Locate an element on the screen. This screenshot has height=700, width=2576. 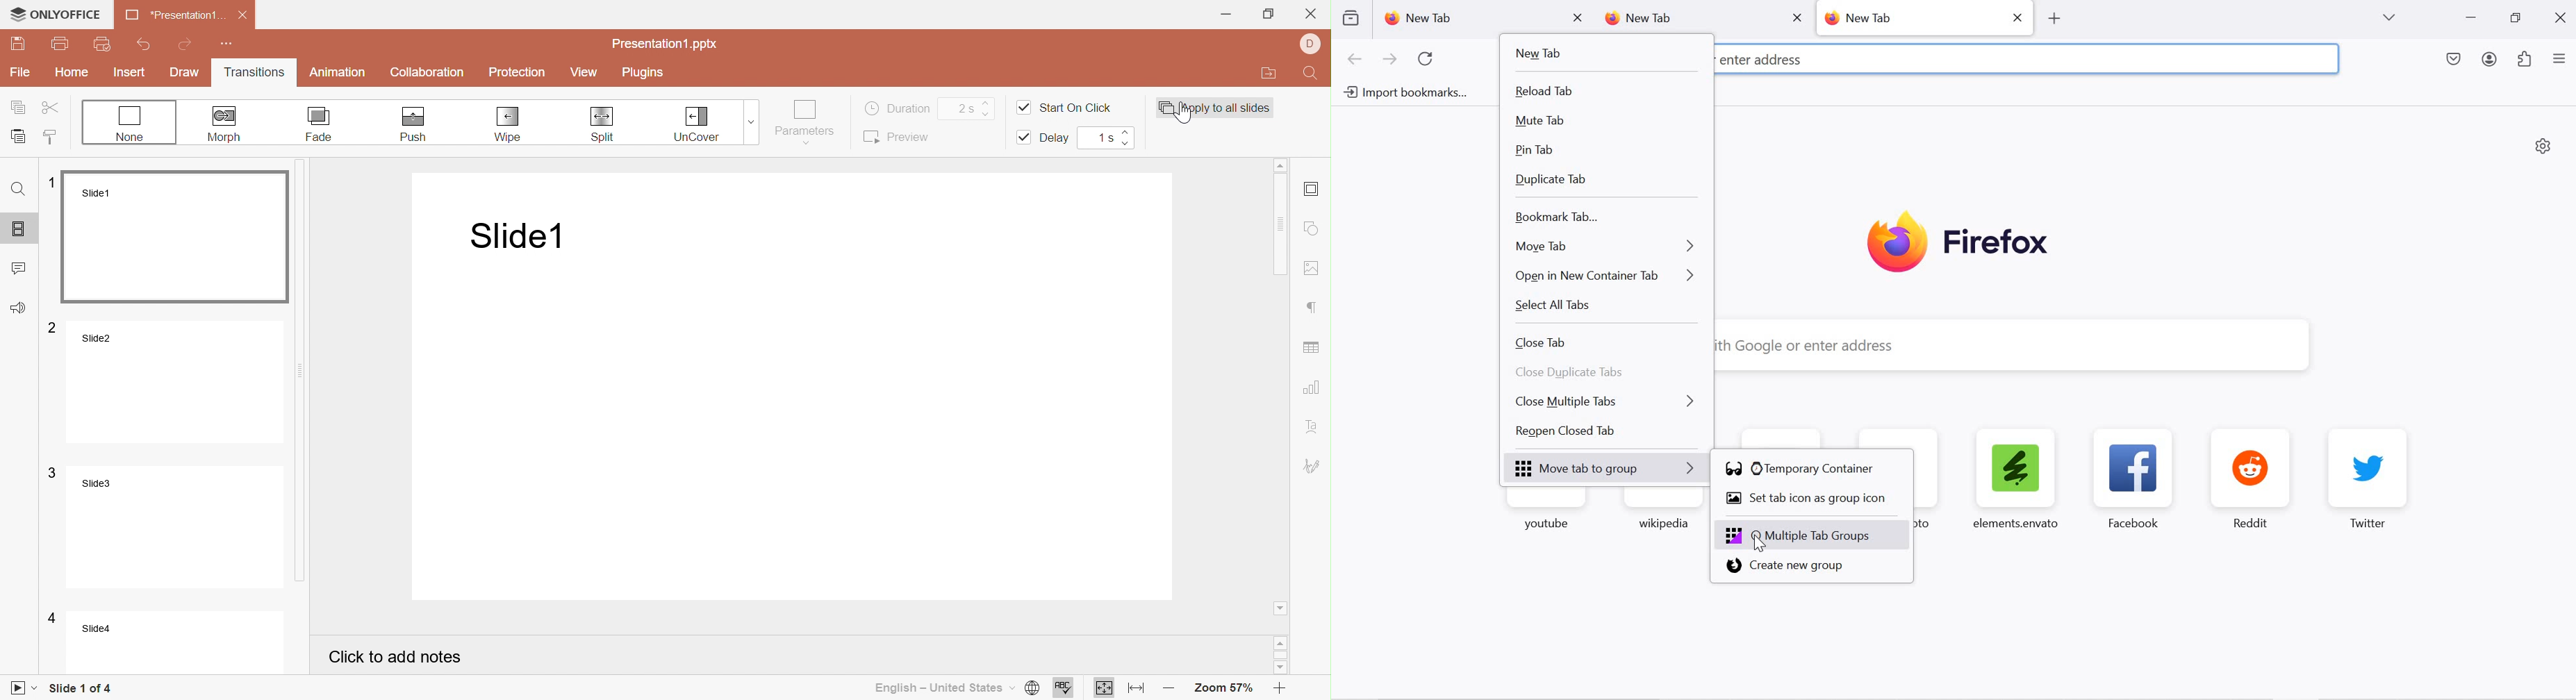
4 is located at coordinates (54, 619).